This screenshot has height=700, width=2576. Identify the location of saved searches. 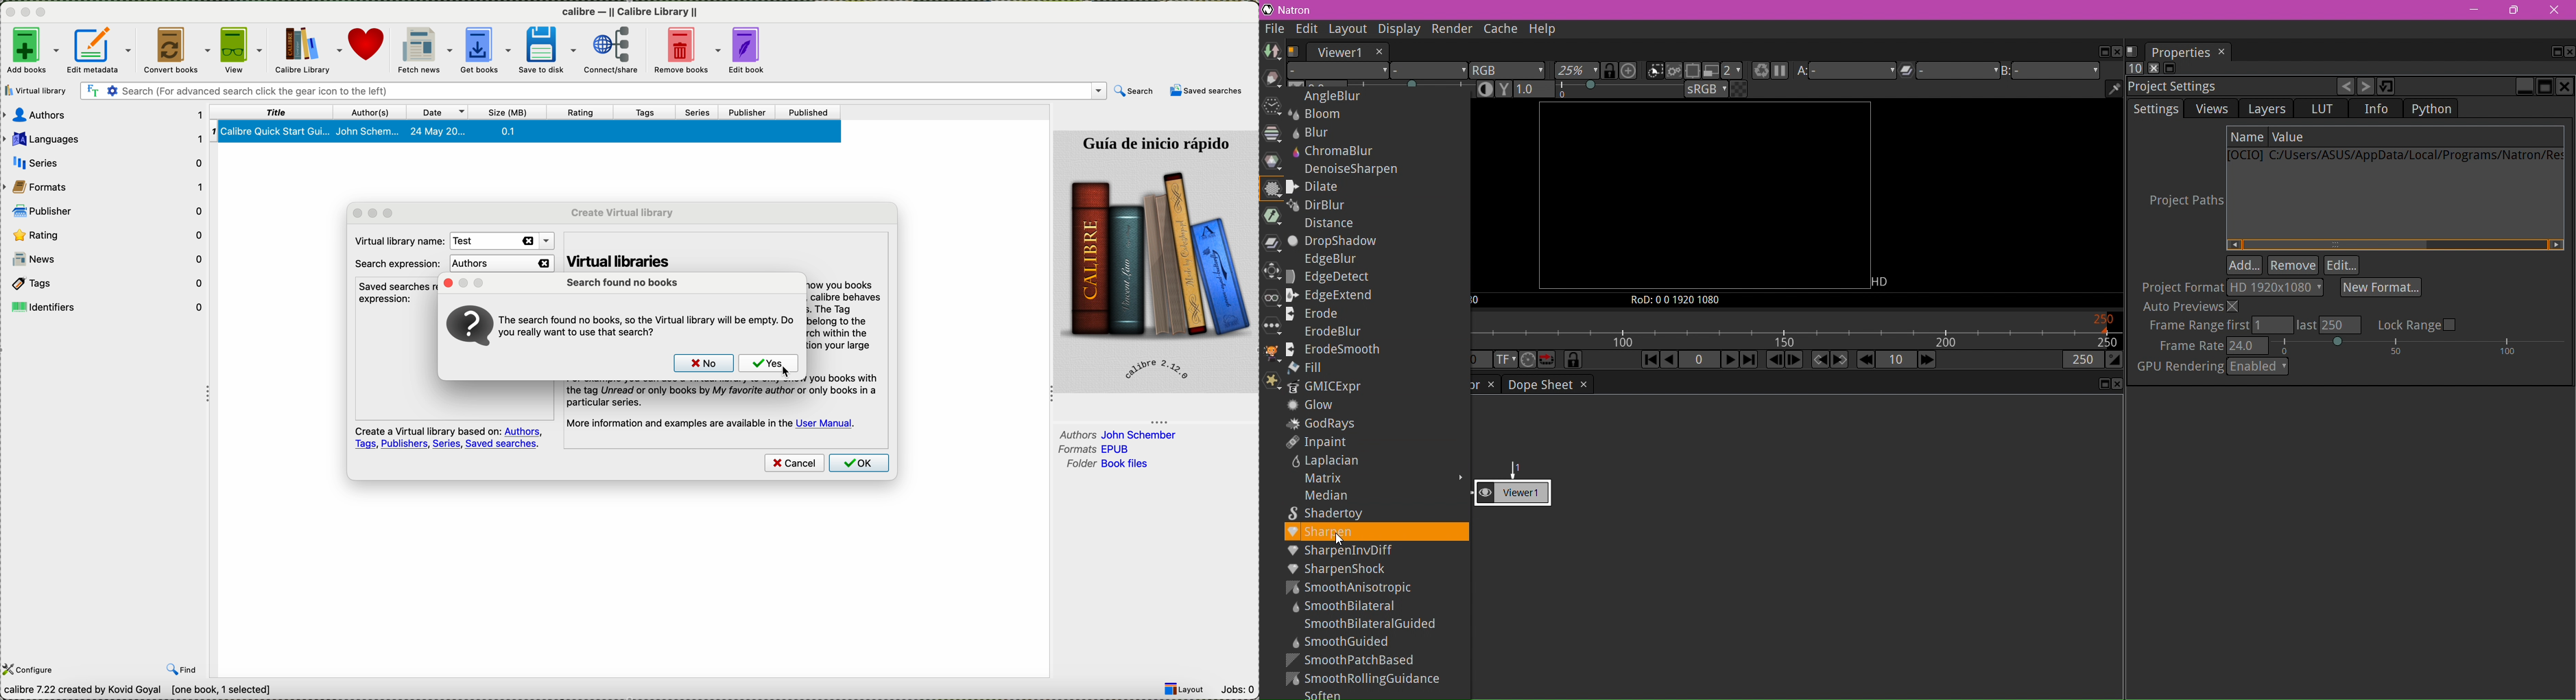
(1208, 91).